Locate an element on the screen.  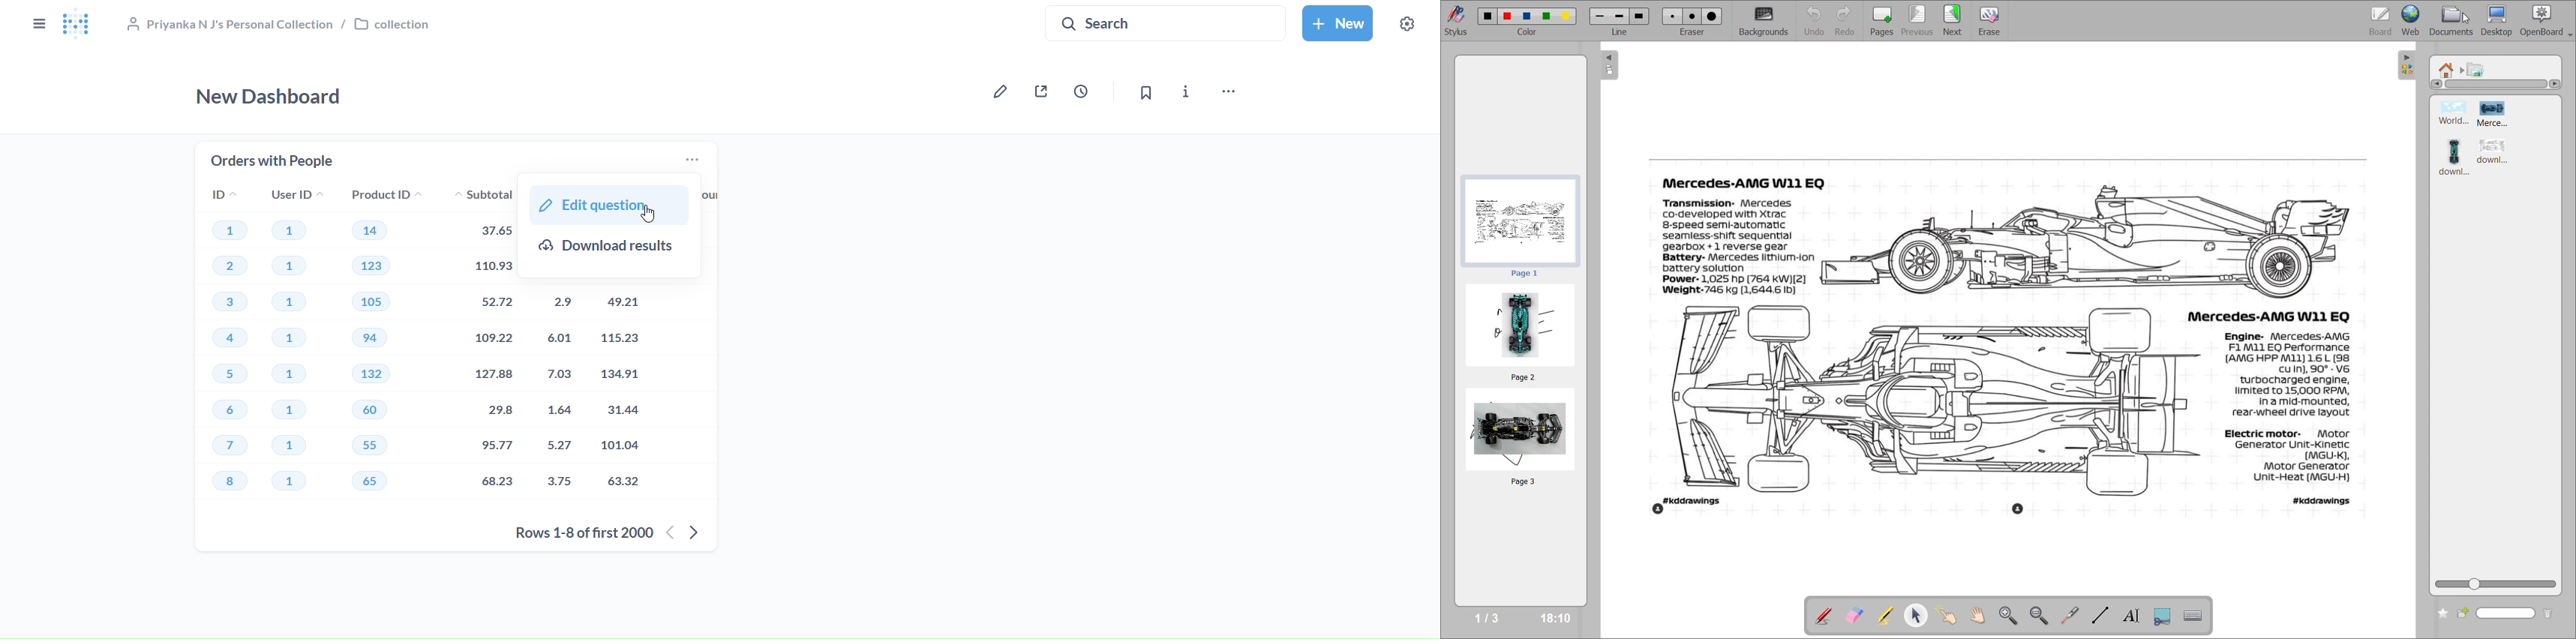
collapse is located at coordinates (2407, 65).